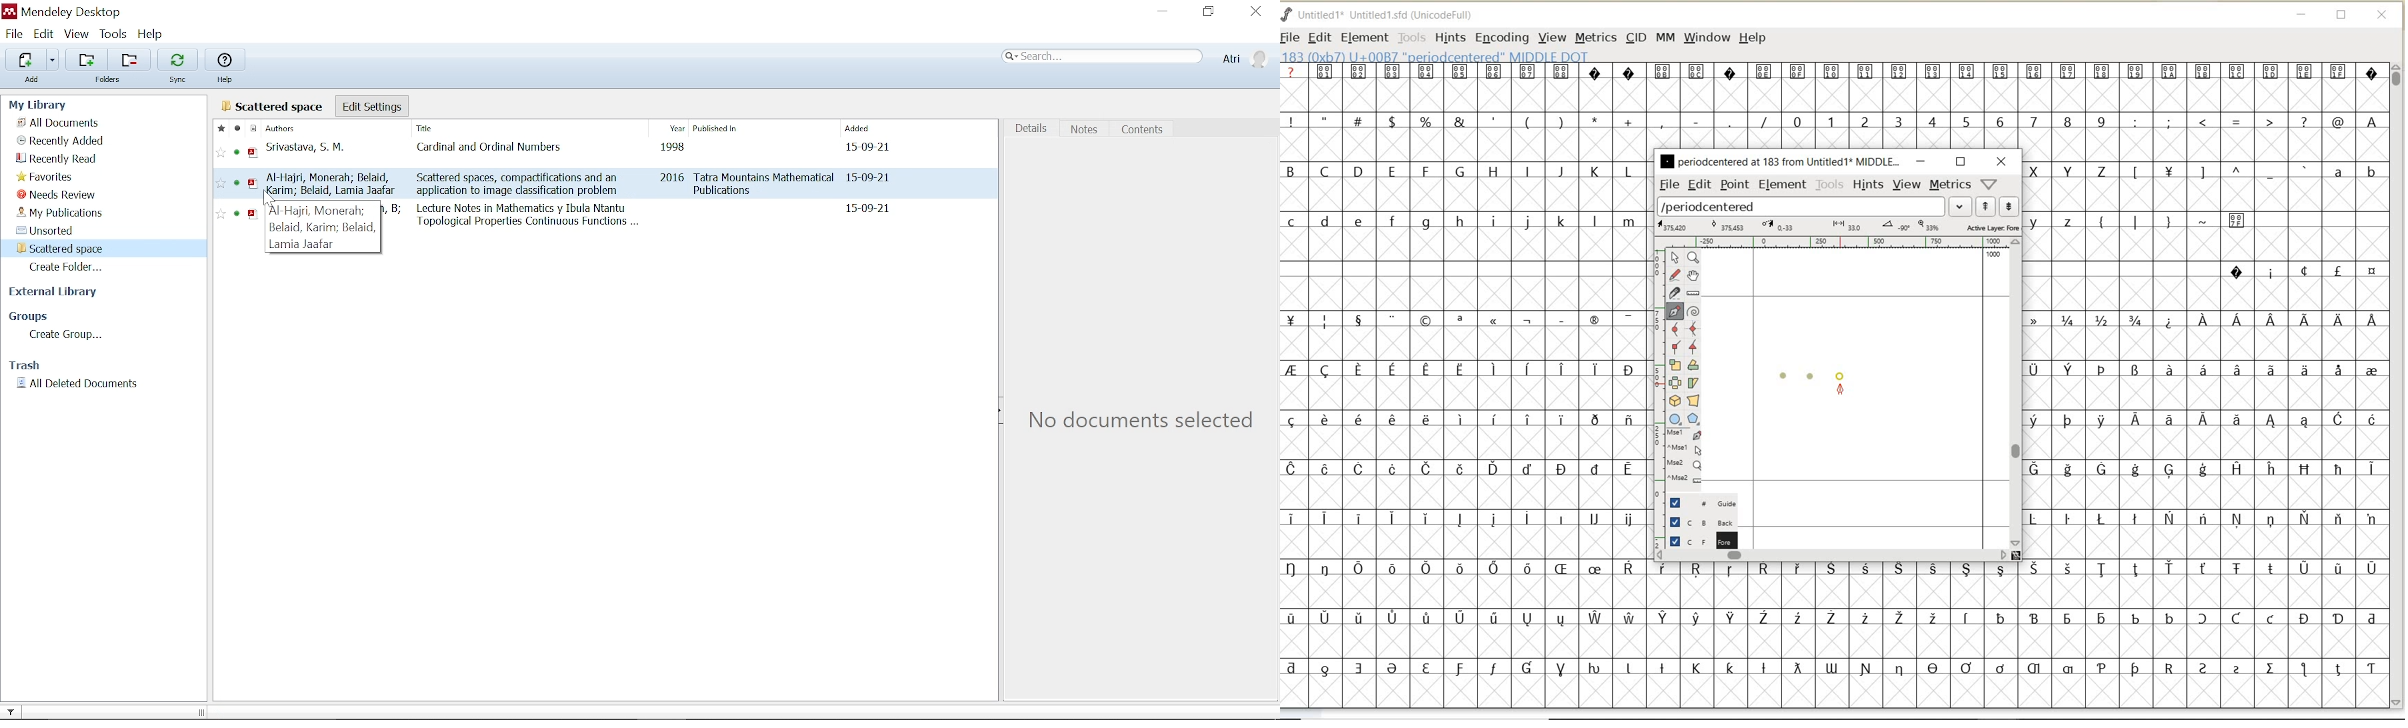  Describe the element at coordinates (1364, 37) in the screenshot. I see `ELEMENT` at that location.